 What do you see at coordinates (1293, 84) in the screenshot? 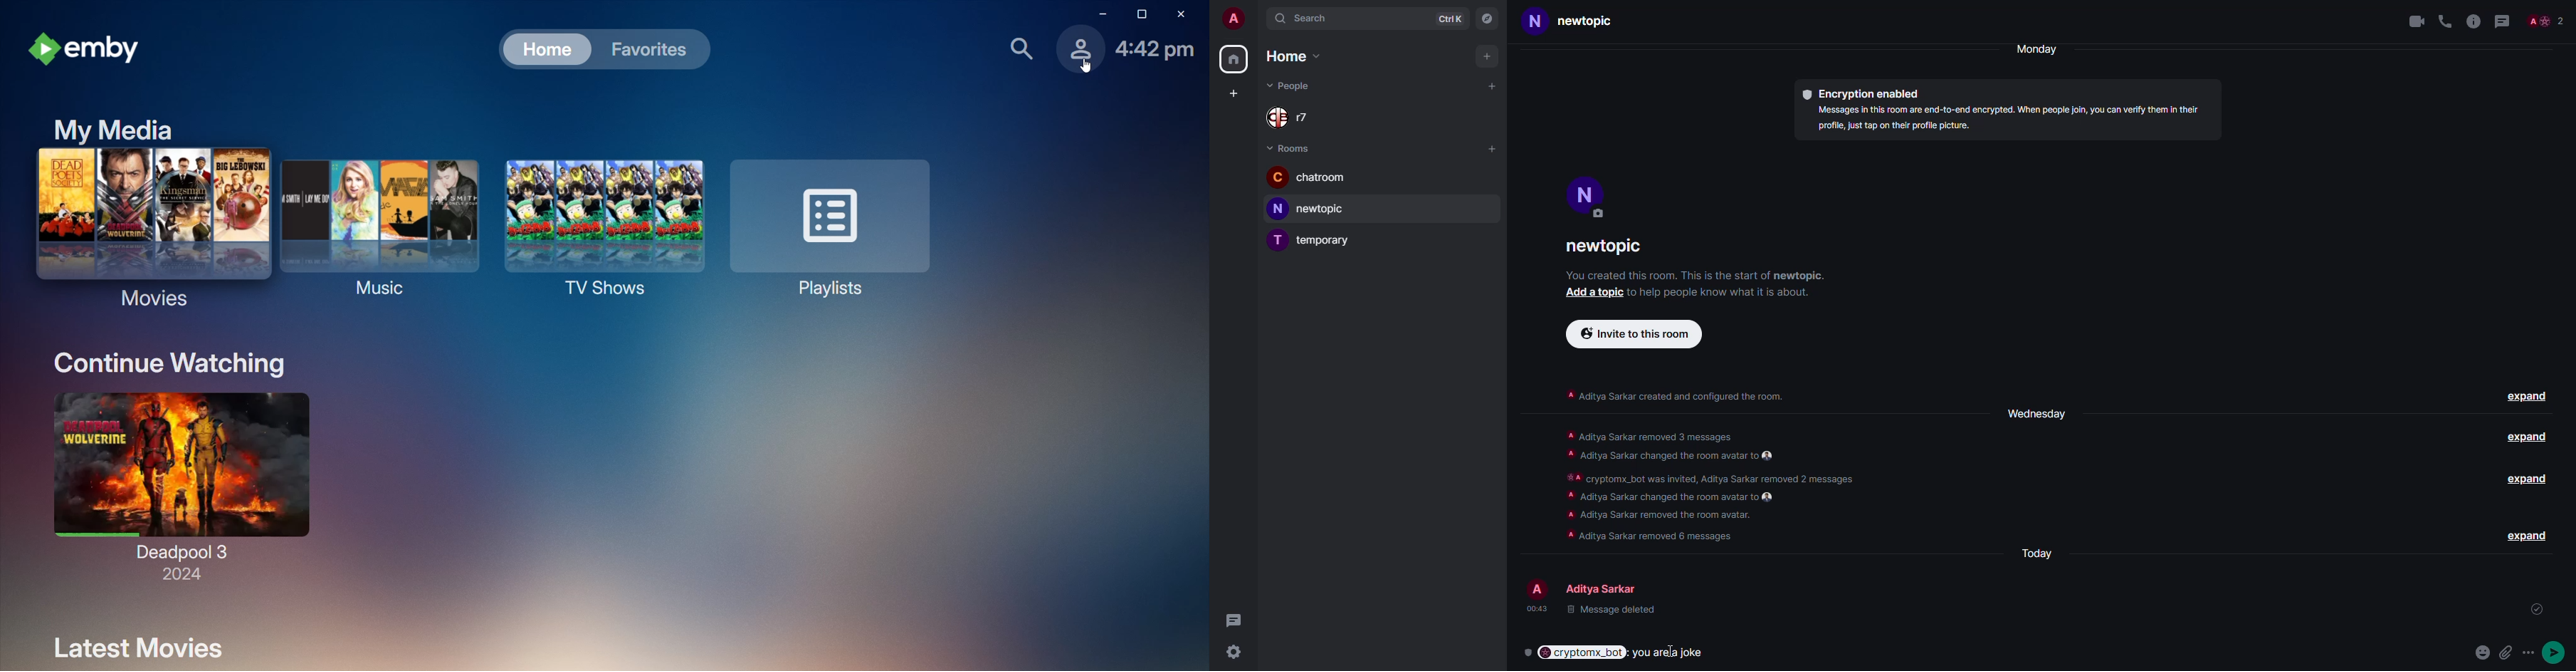
I see `people` at bounding box center [1293, 84].